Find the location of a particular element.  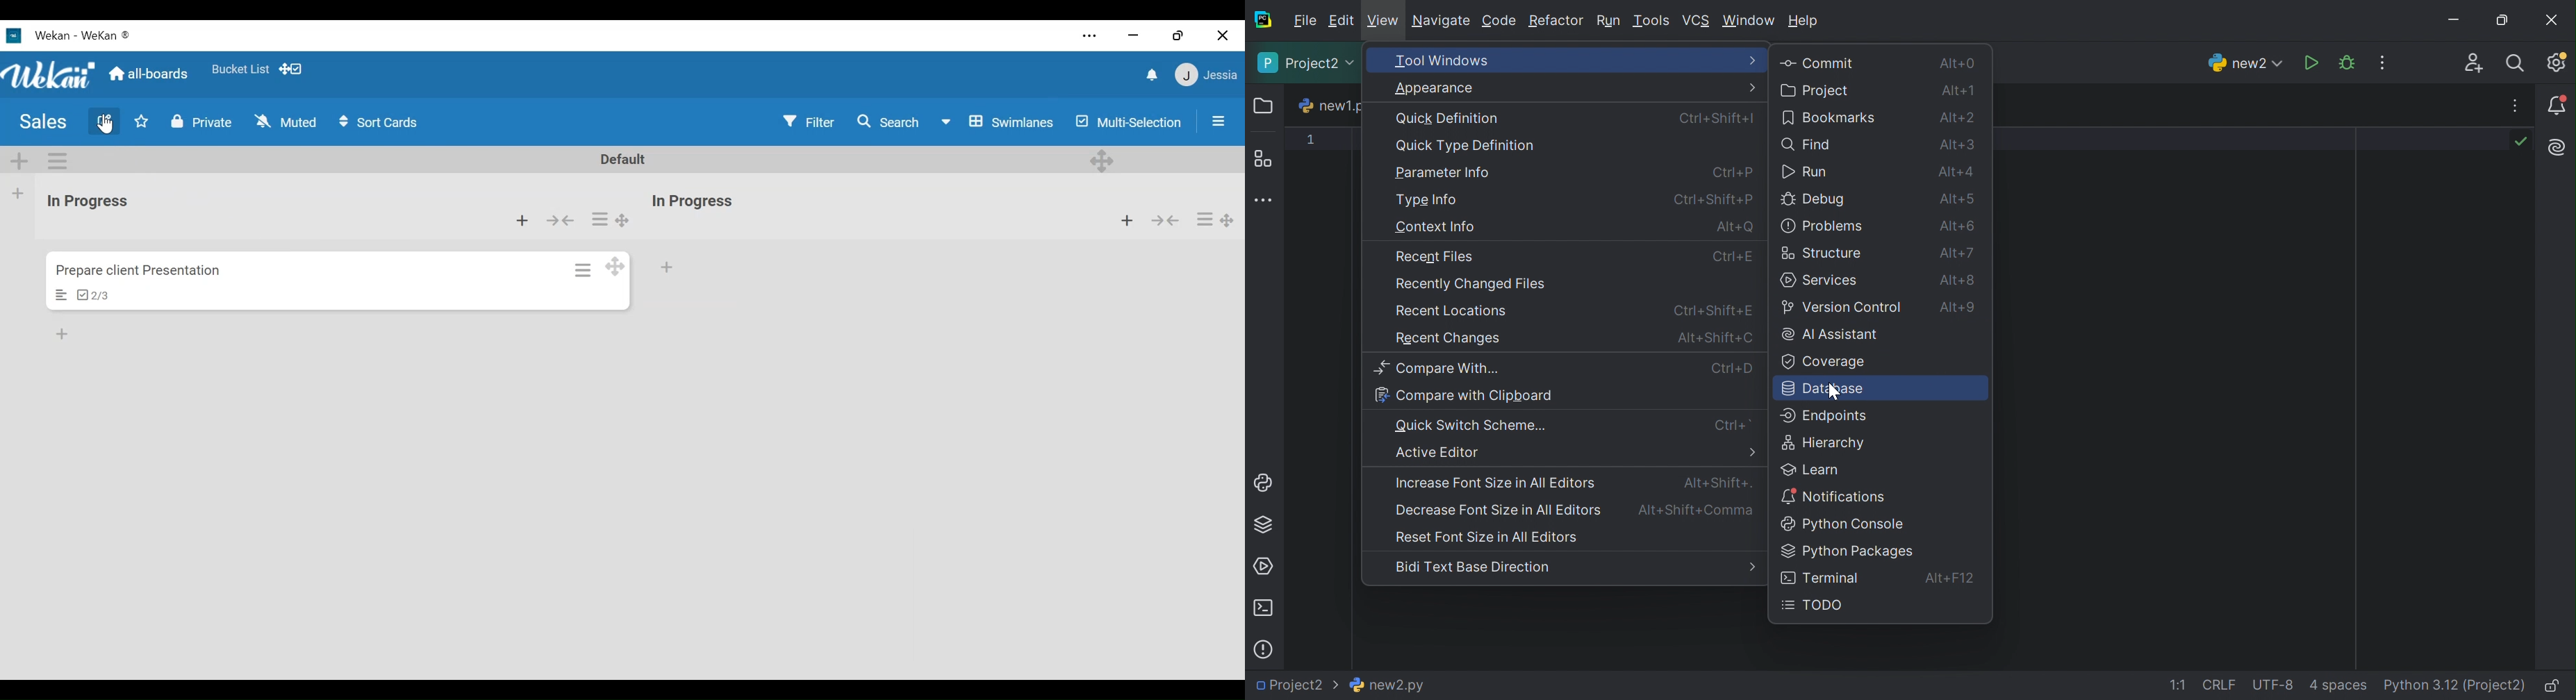

Sort cards is located at coordinates (378, 123).